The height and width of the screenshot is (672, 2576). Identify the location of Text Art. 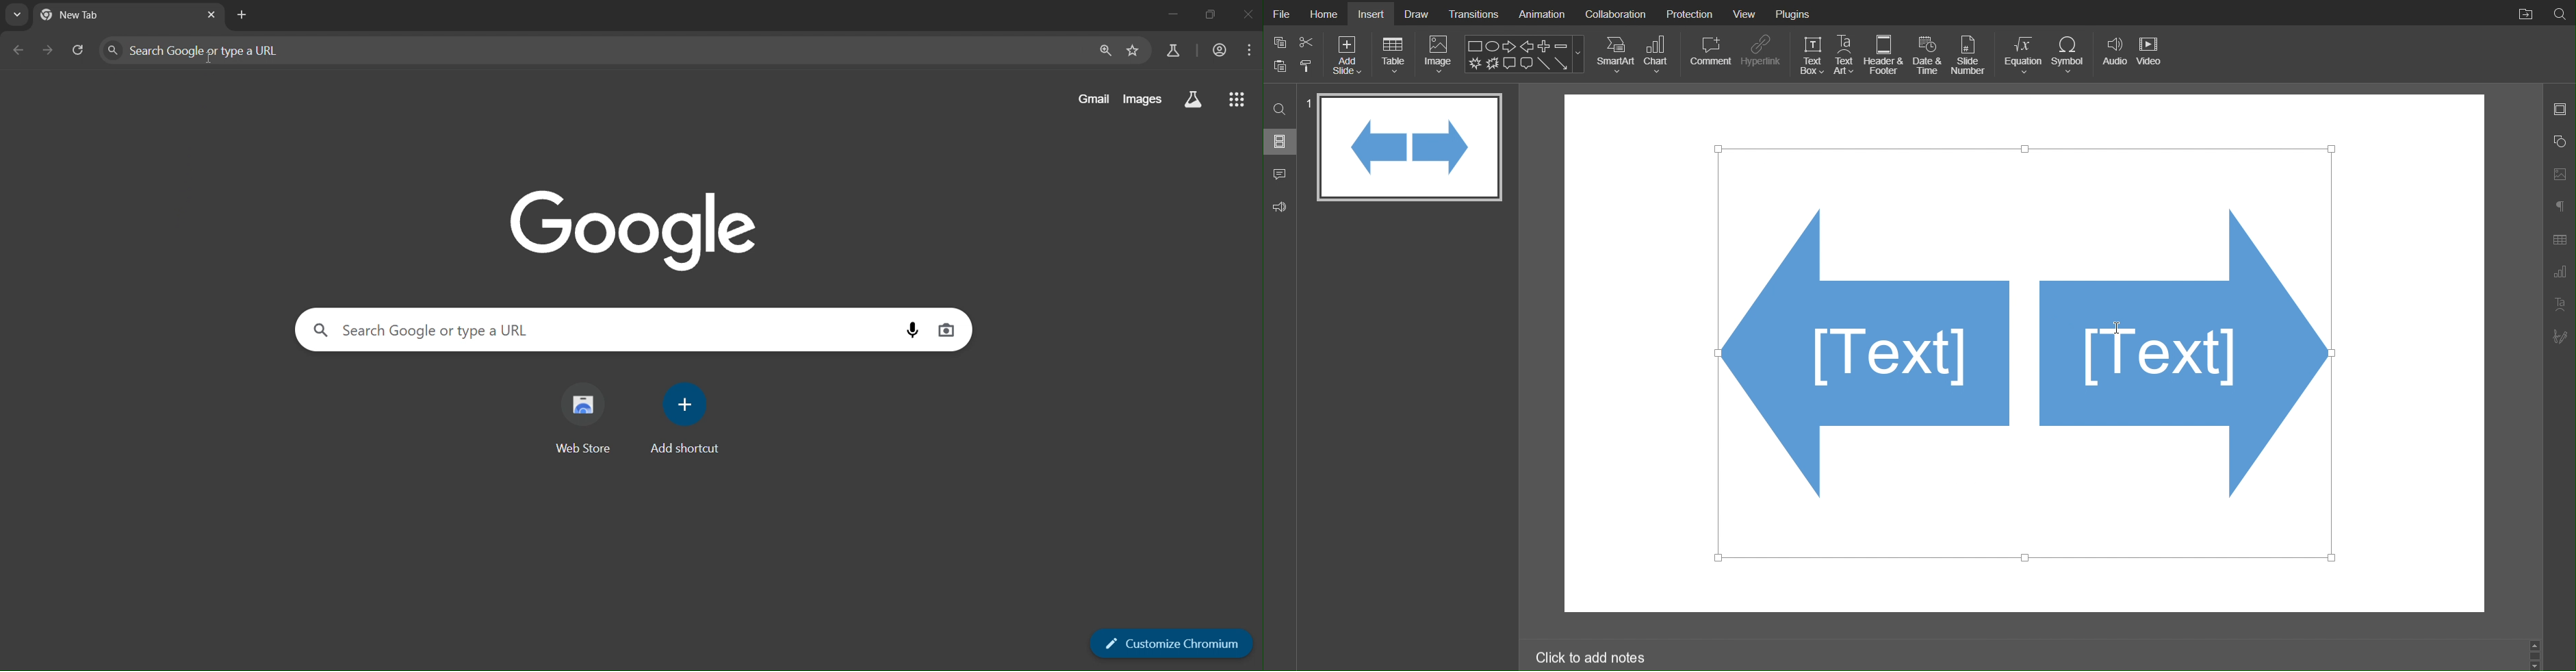
(1845, 54).